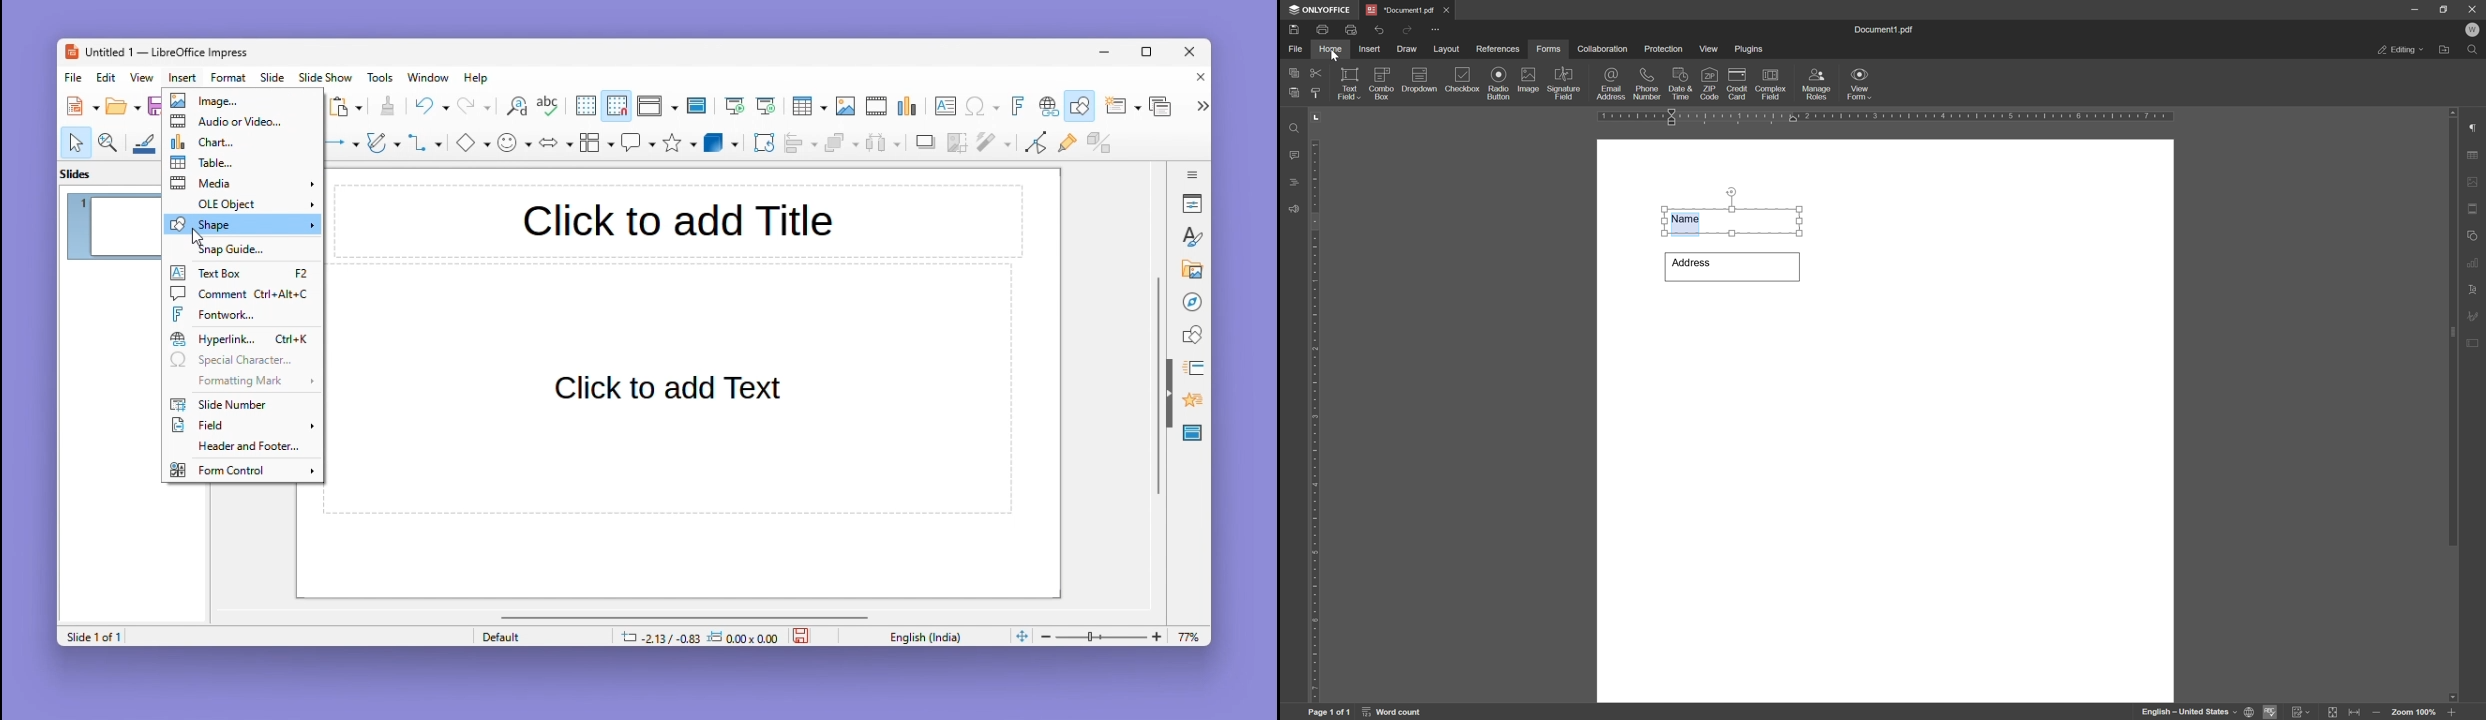  I want to click on Chart, so click(909, 107).